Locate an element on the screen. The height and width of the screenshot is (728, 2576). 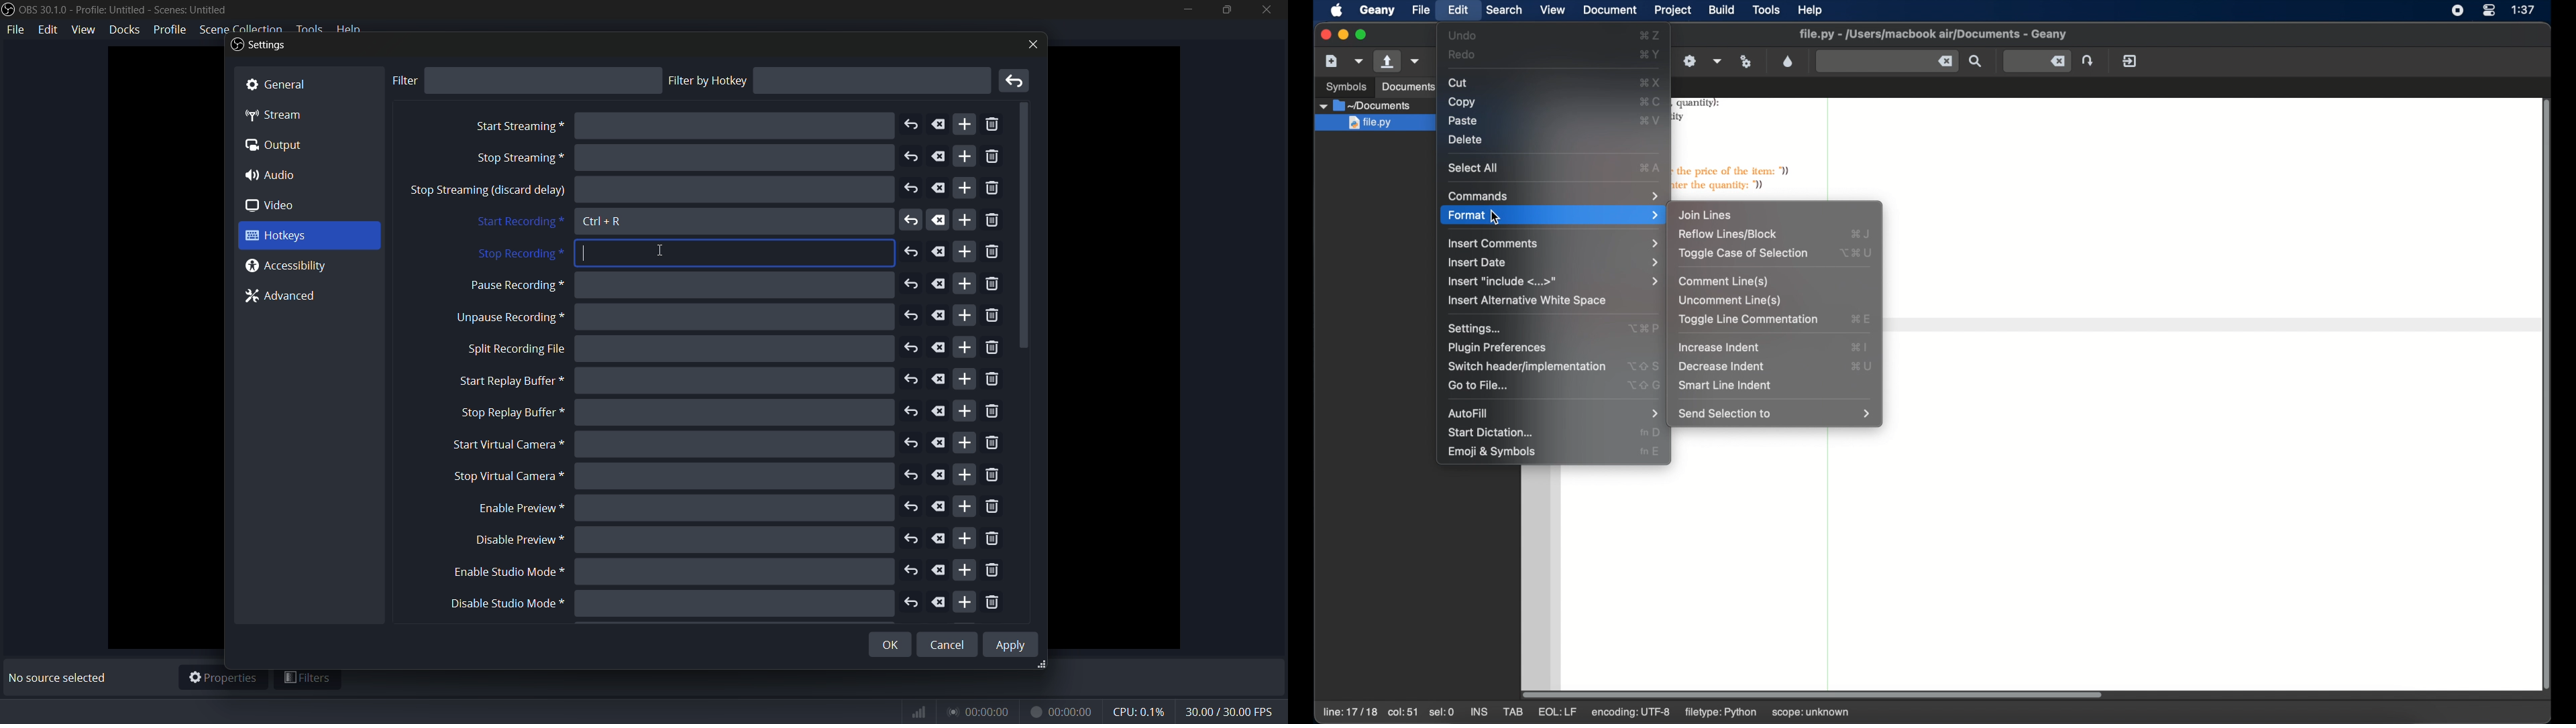
undo is located at coordinates (912, 412).